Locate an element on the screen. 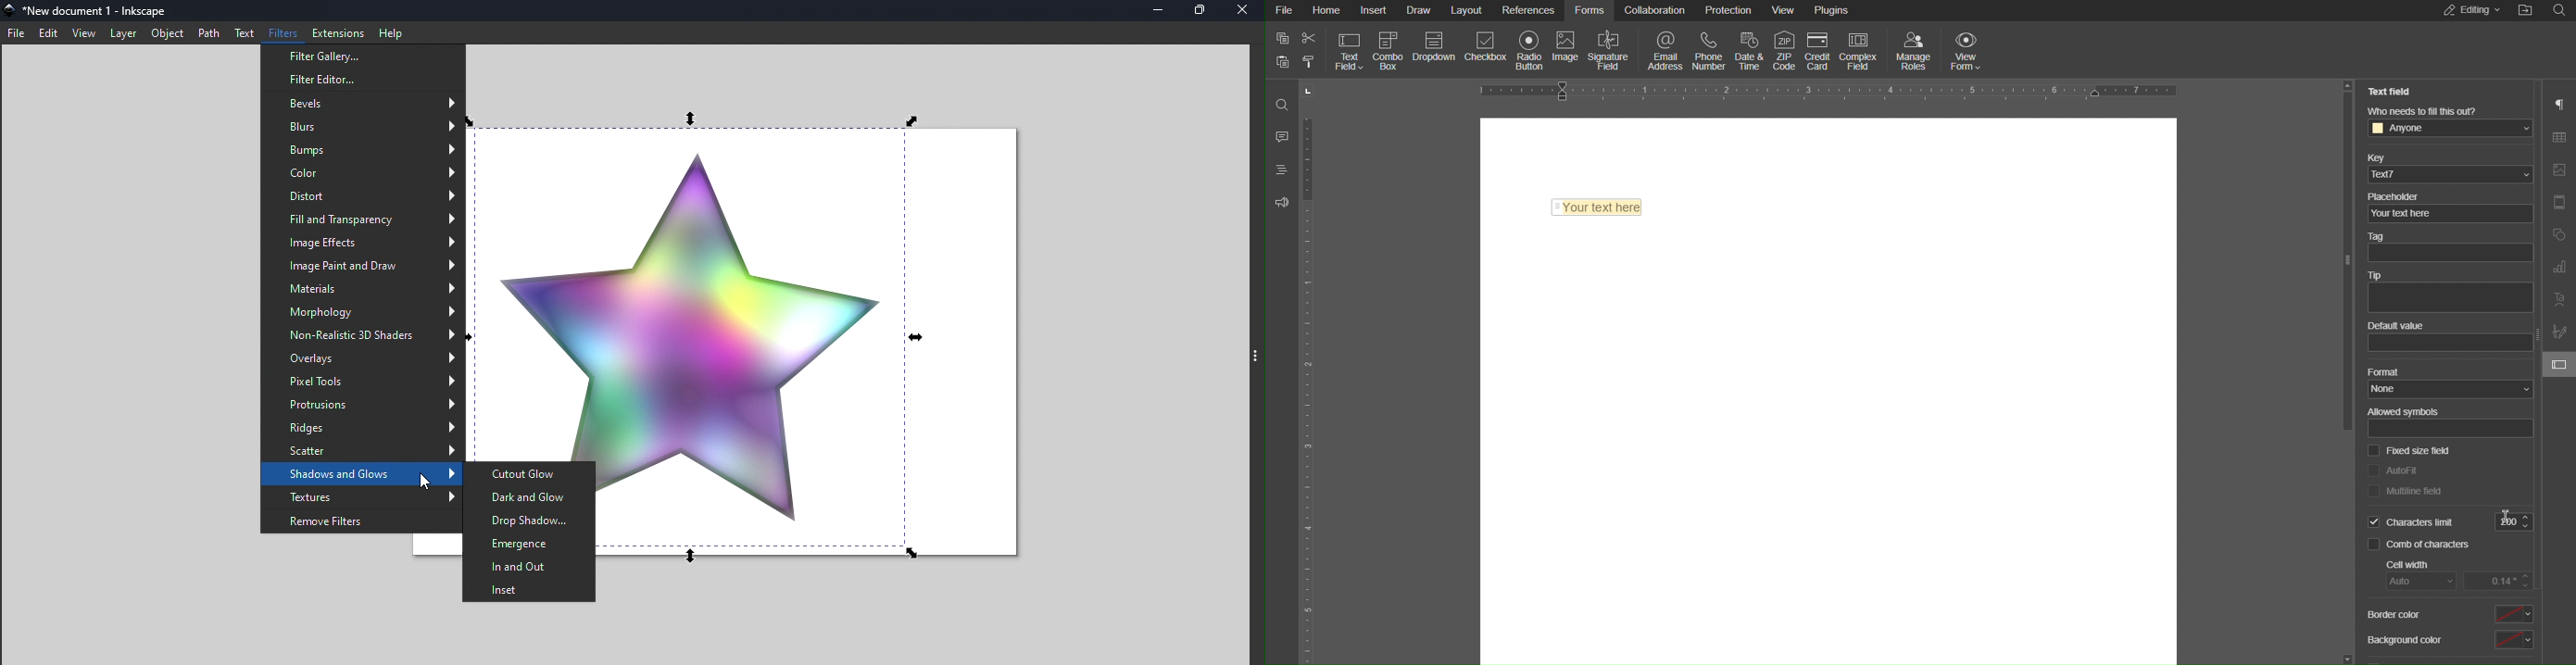 This screenshot has height=672, width=2576. Shape Settings is located at coordinates (2559, 234).